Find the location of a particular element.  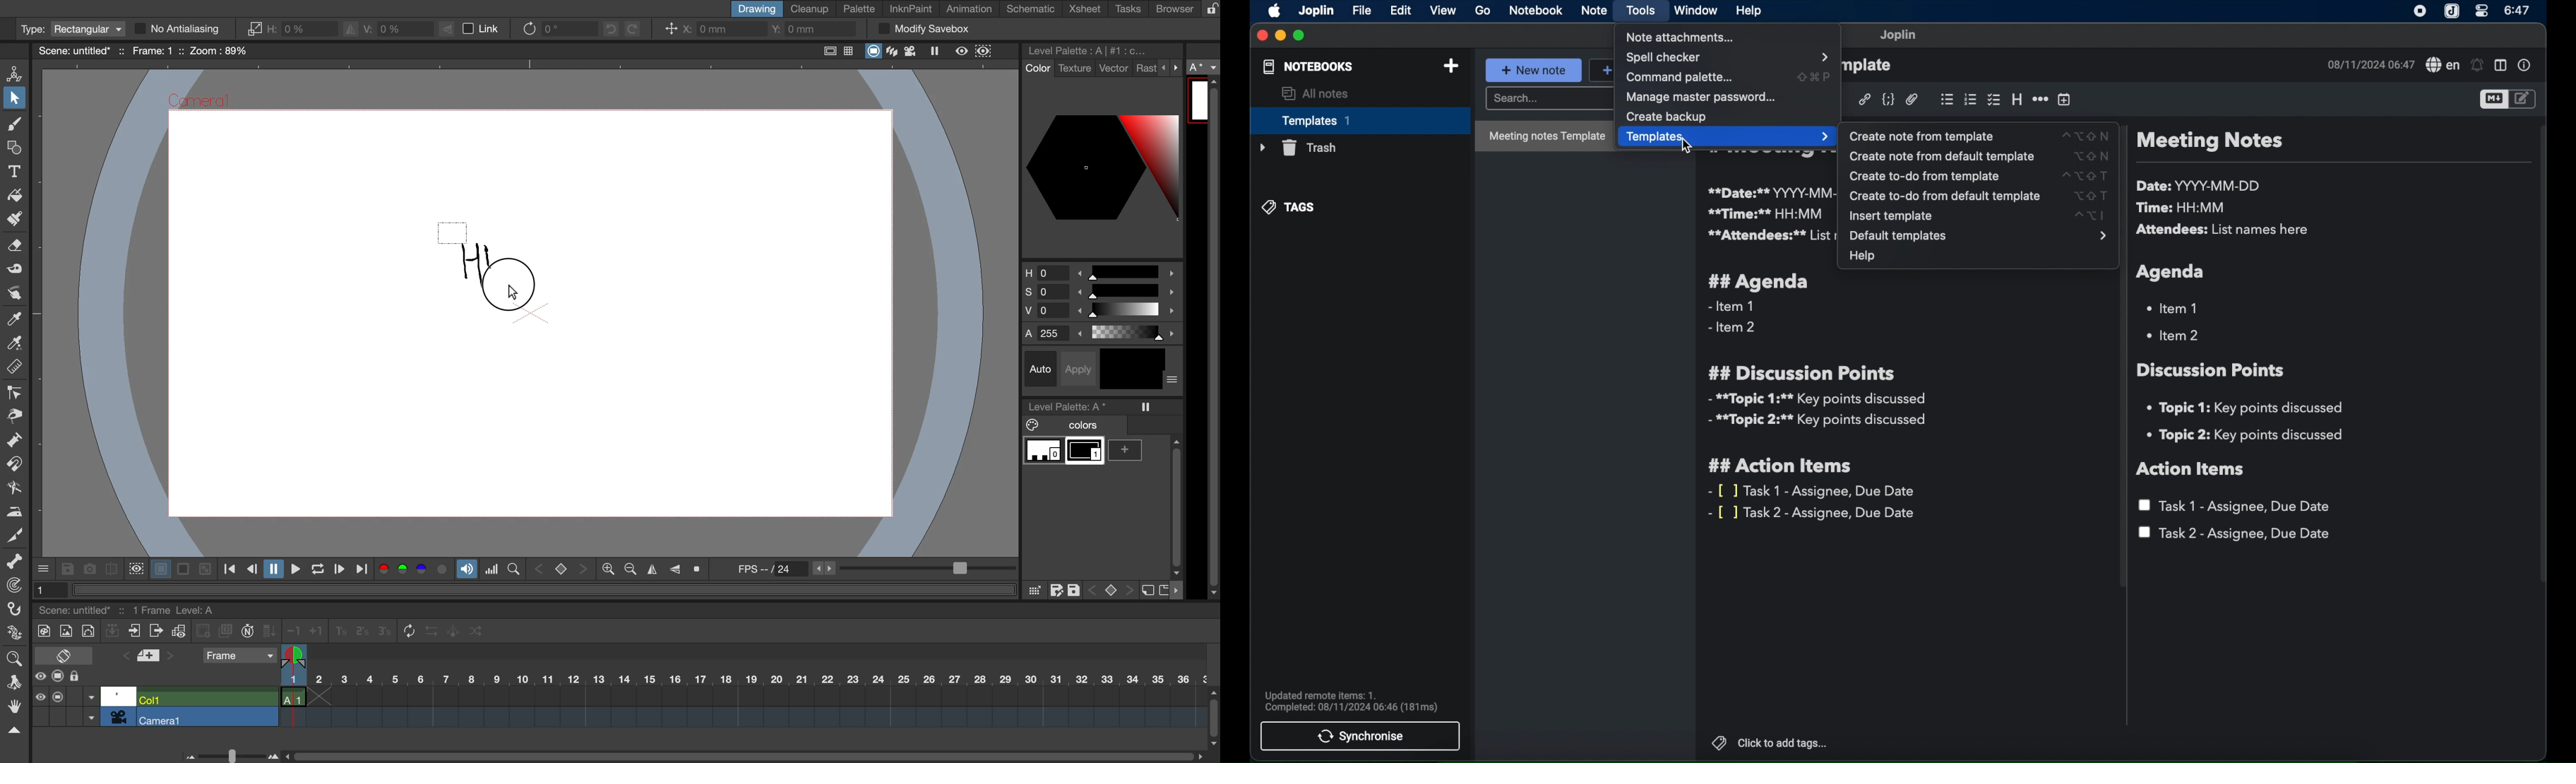

window is located at coordinates (1696, 11).